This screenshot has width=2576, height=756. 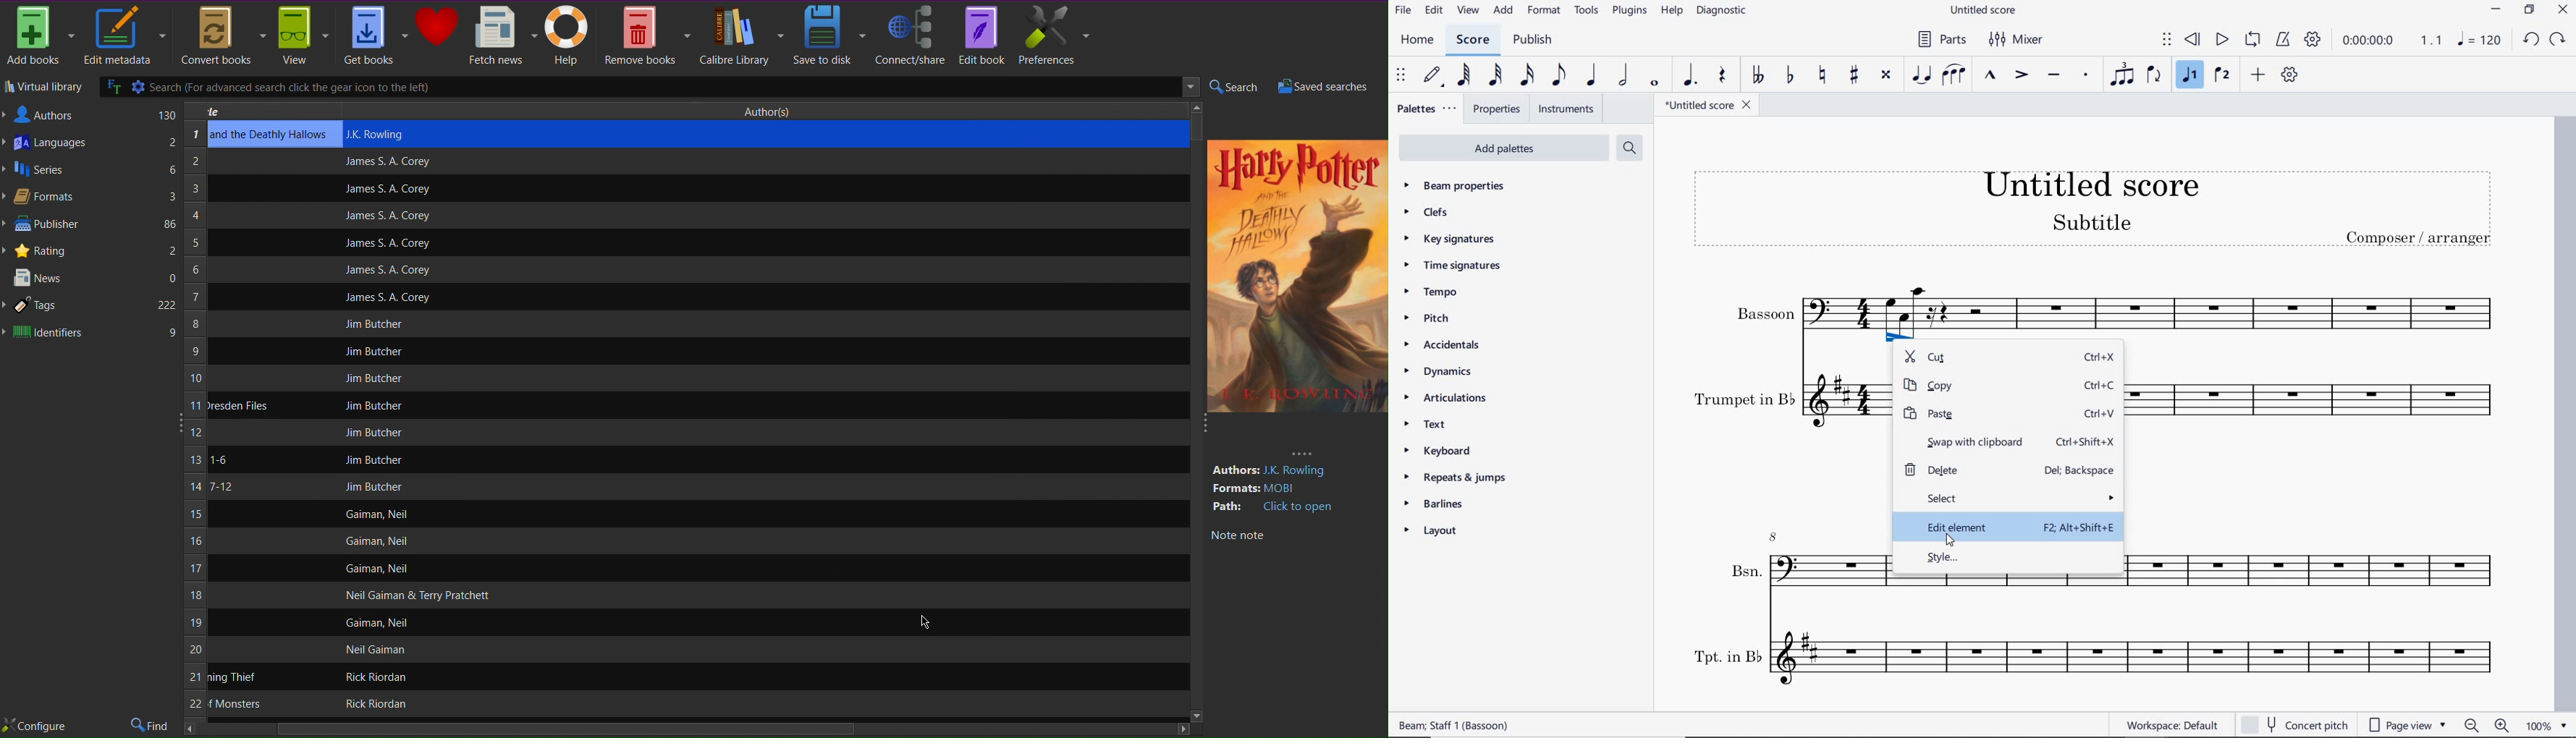 What do you see at coordinates (92, 250) in the screenshot?
I see `Rating` at bounding box center [92, 250].